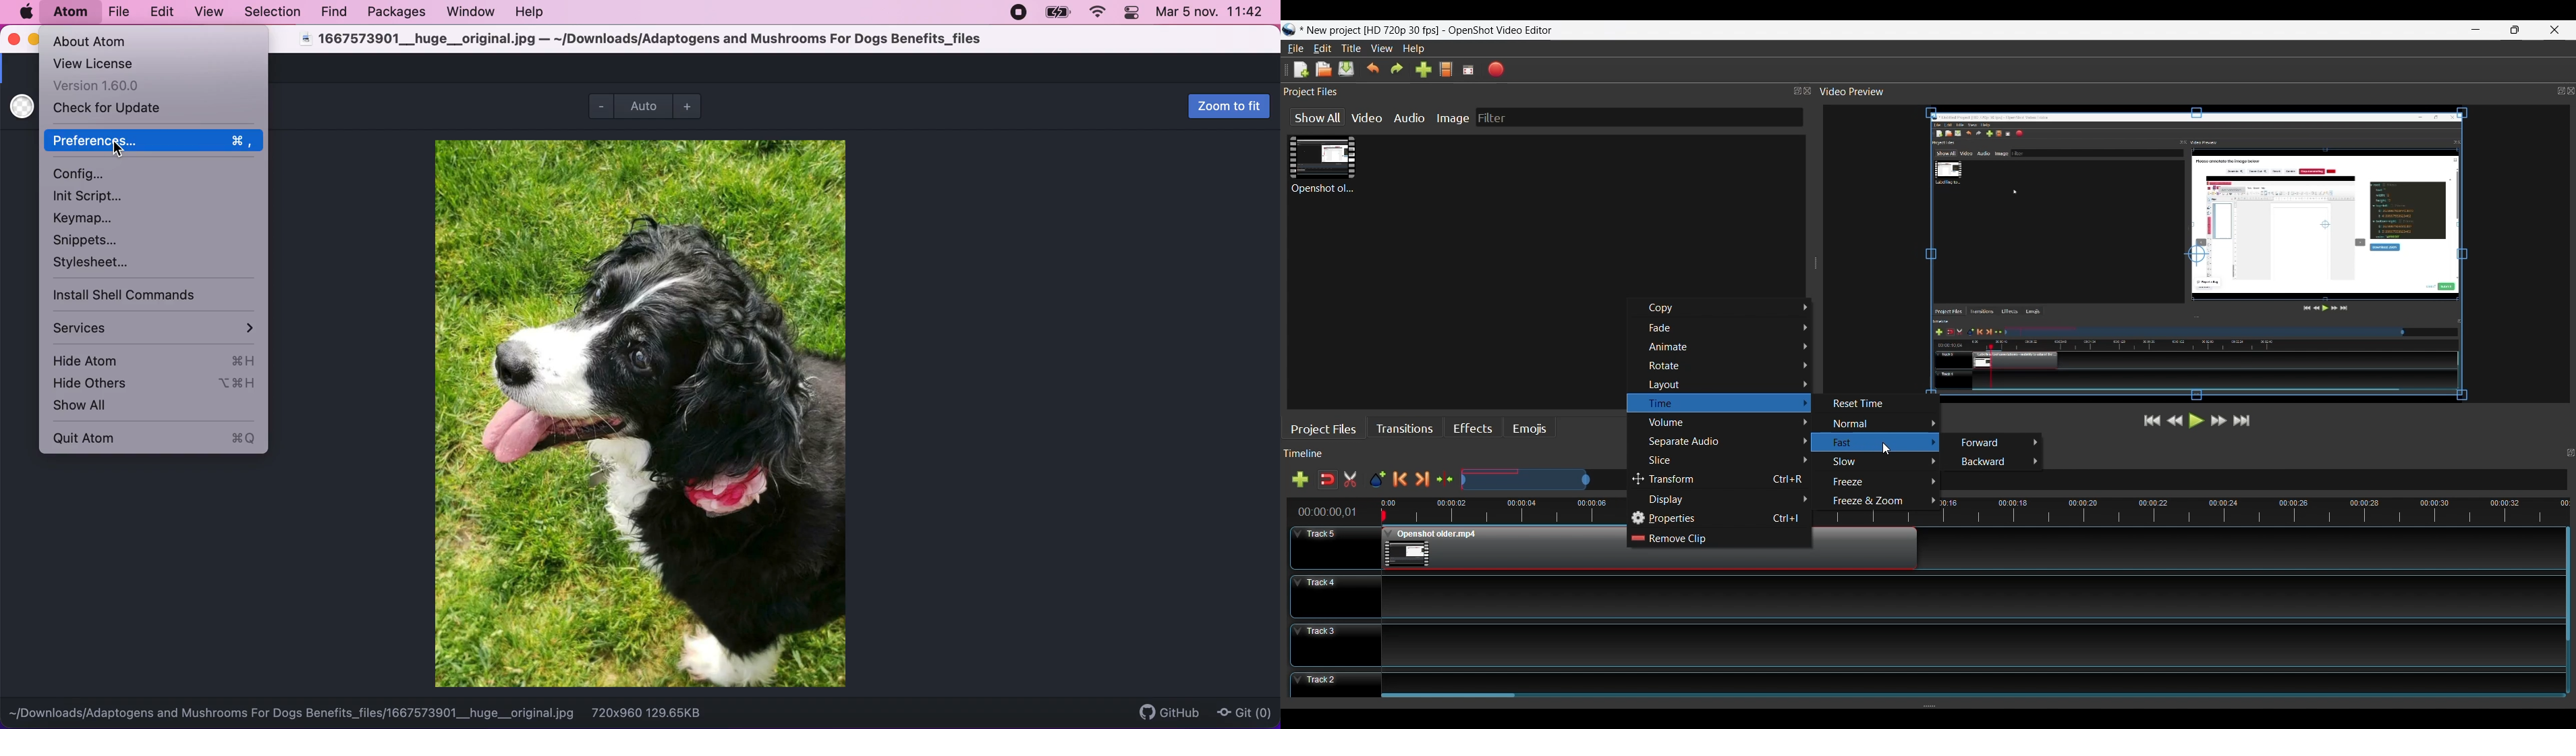 The height and width of the screenshot is (756, 2576). I want to click on Slow, so click(1880, 462).